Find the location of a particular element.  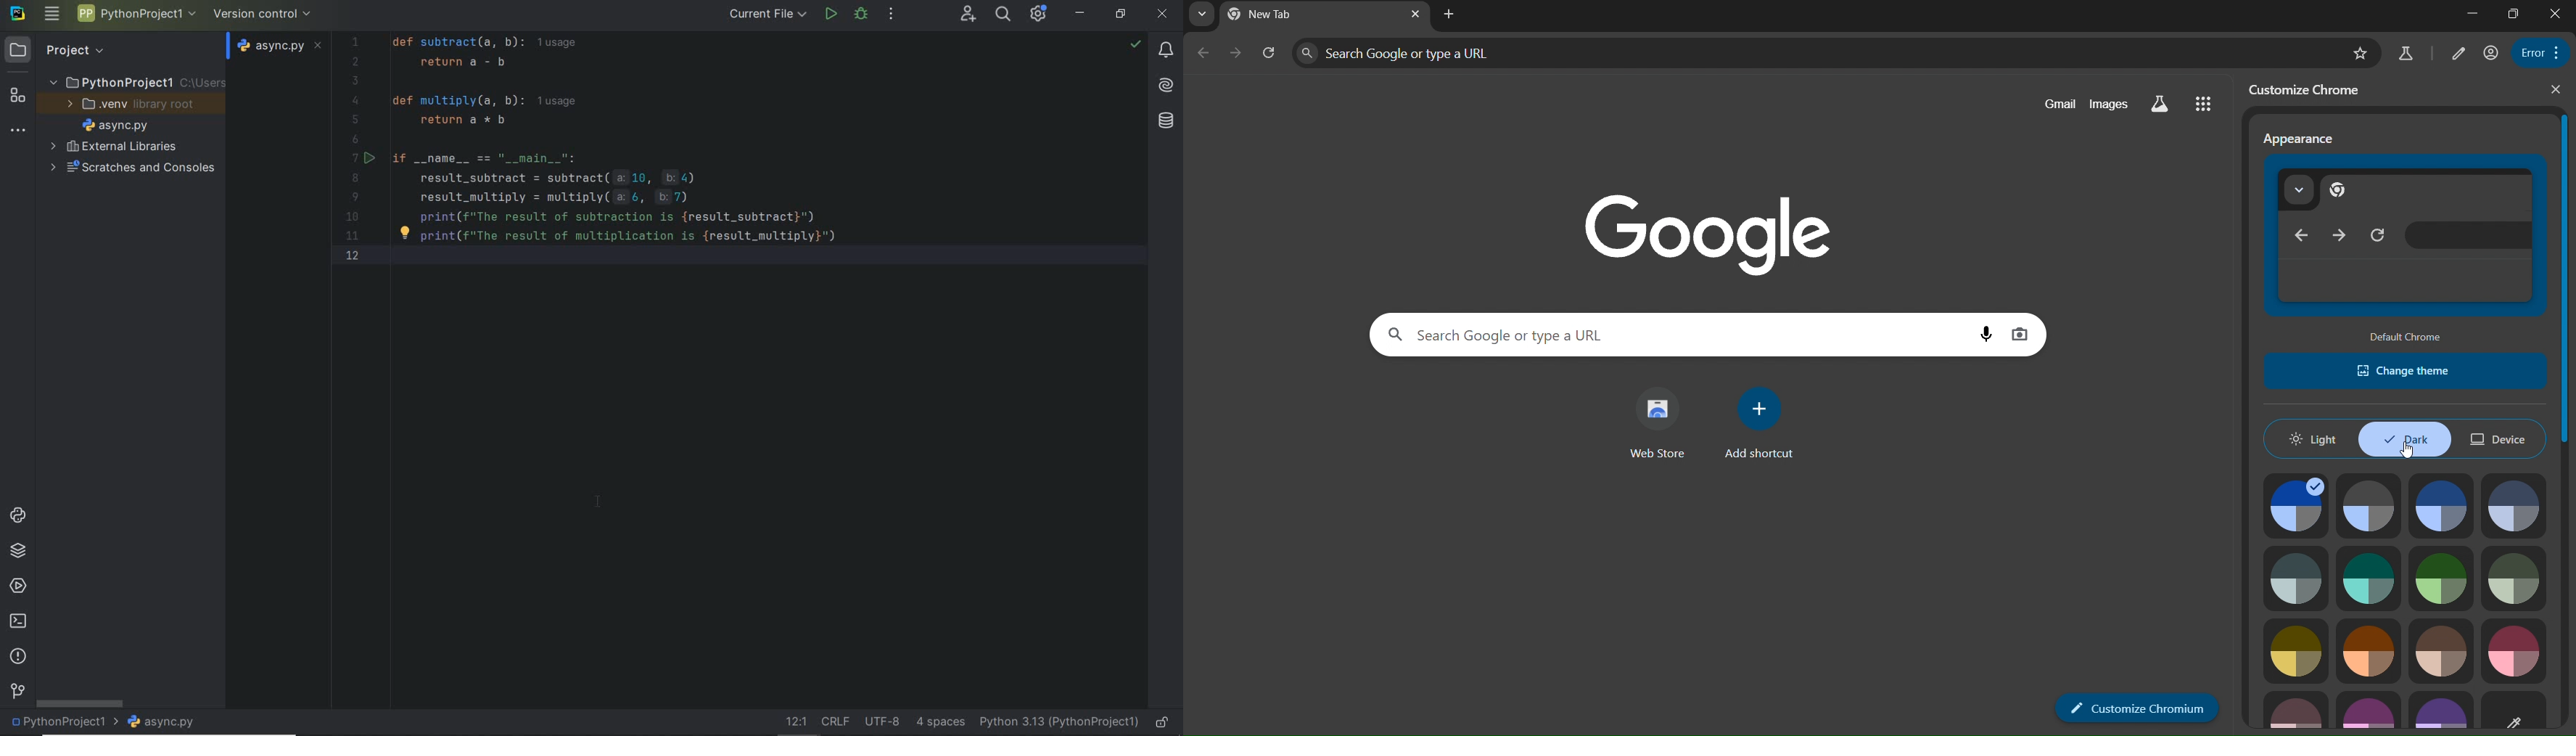

file name is located at coordinates (276, 47).